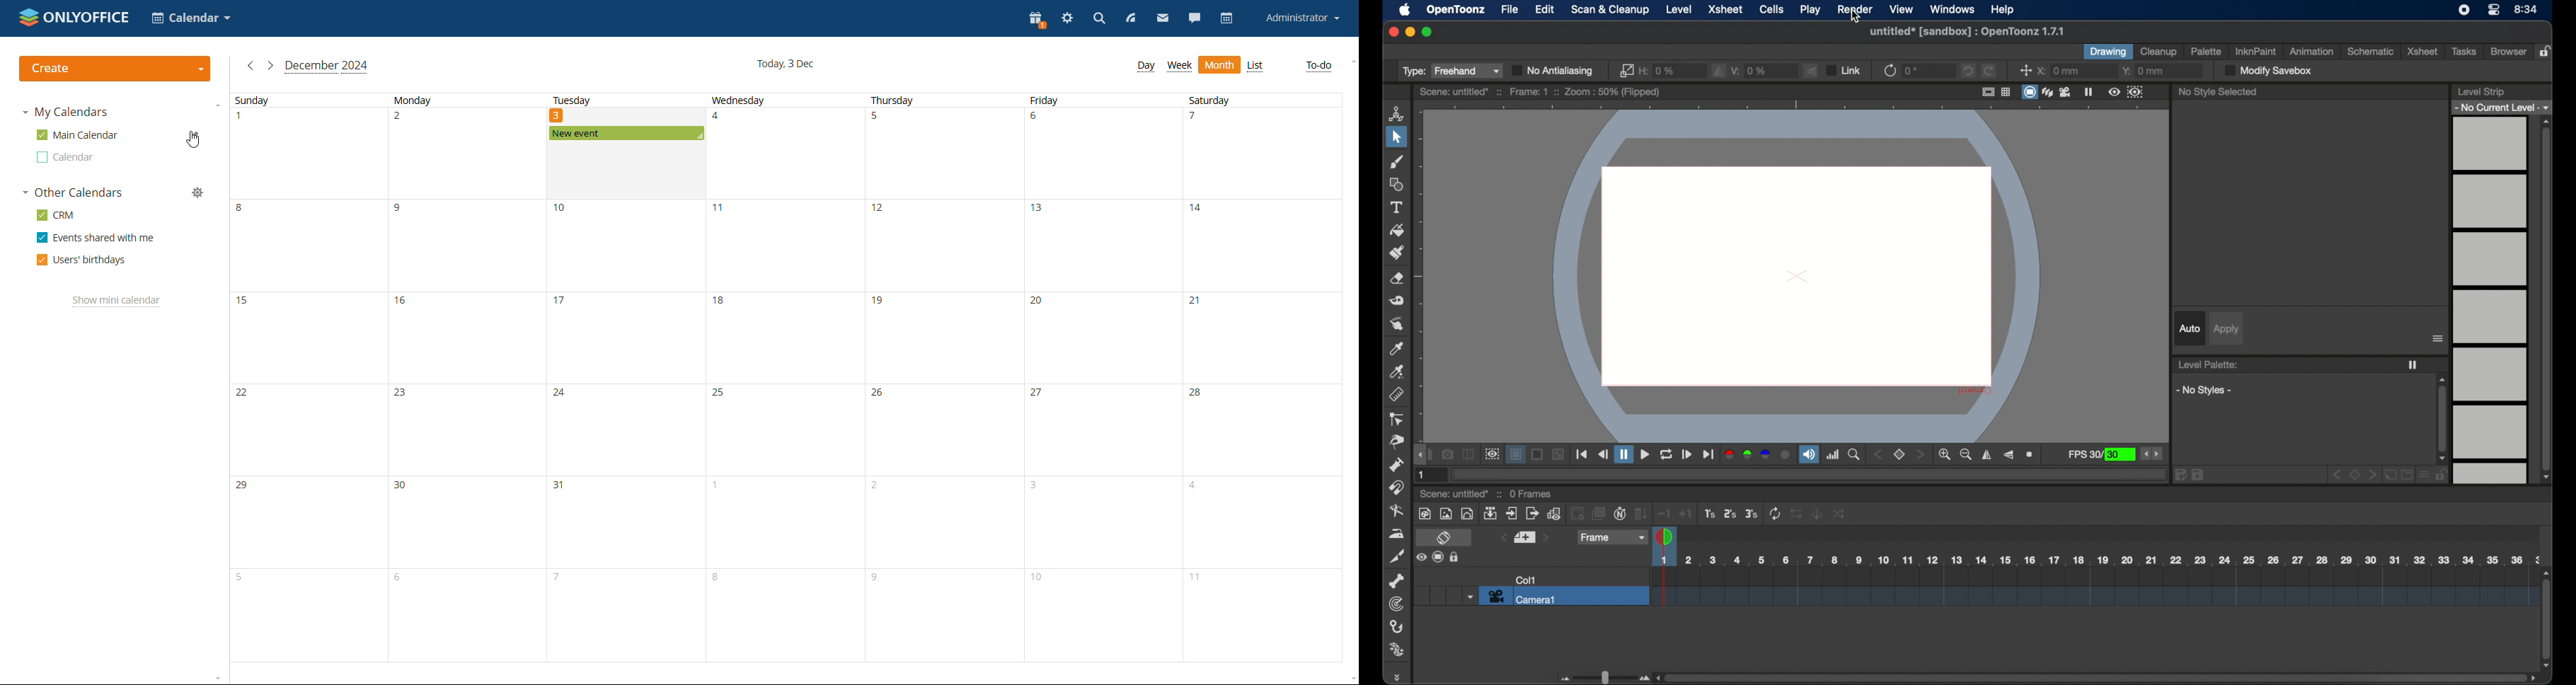  I want to click on chat, so click(1195, 19).